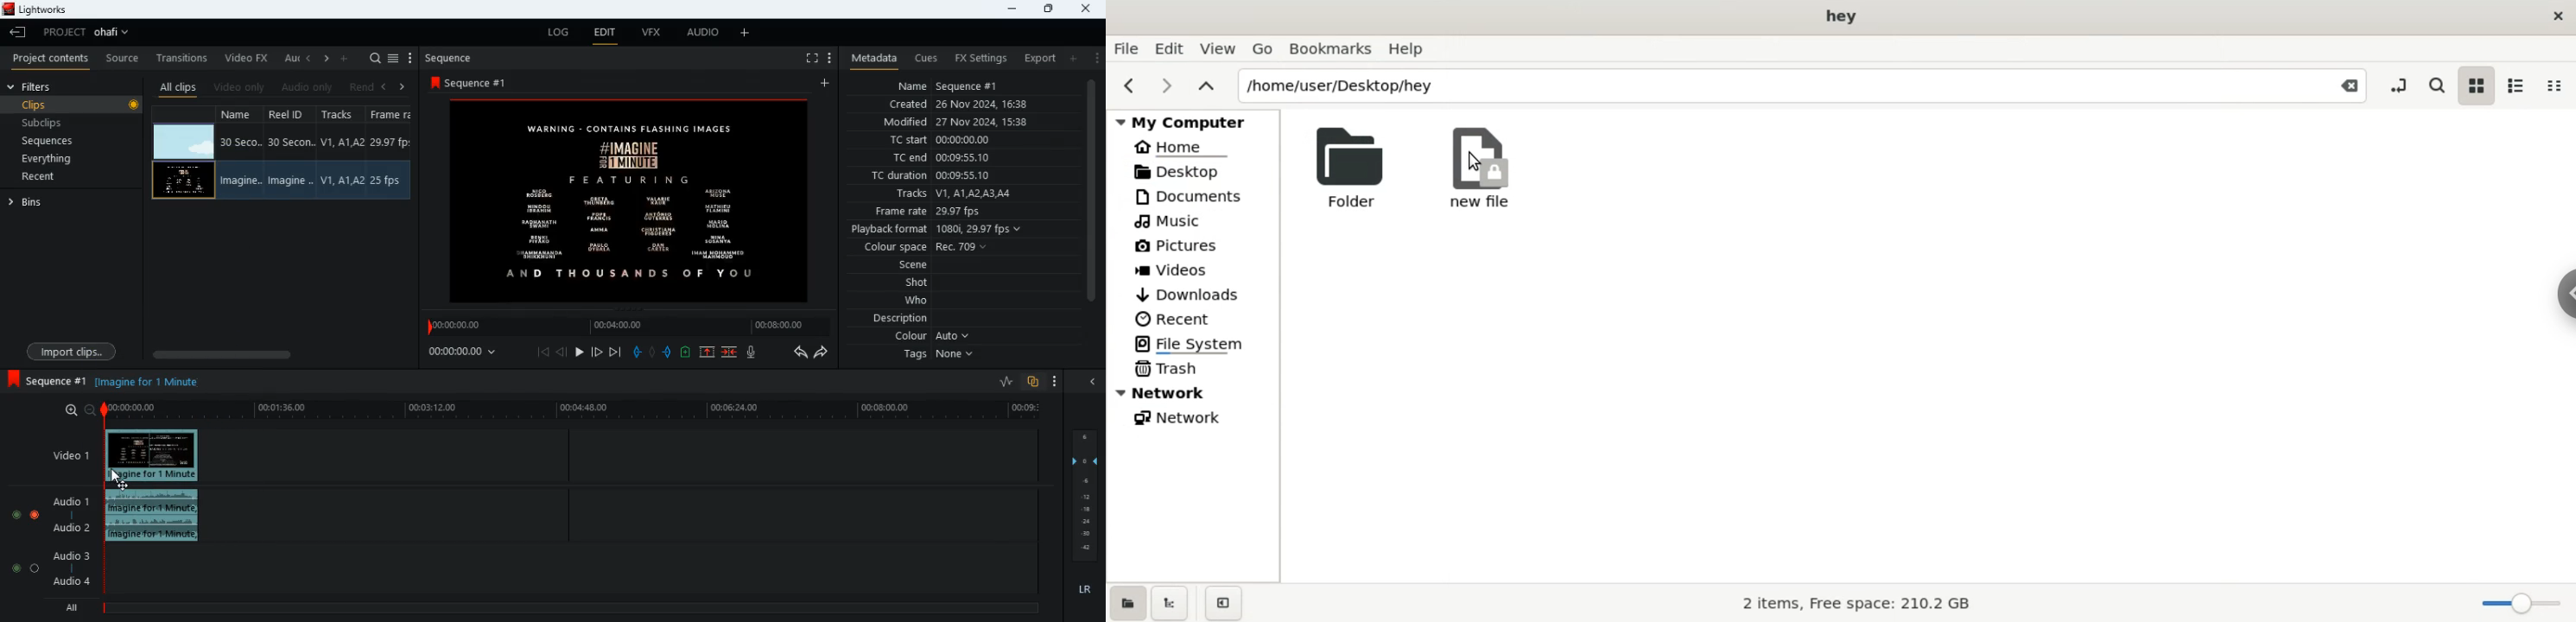 The image size is (2576, 644). I want to click on sequence, so click(468, 80).